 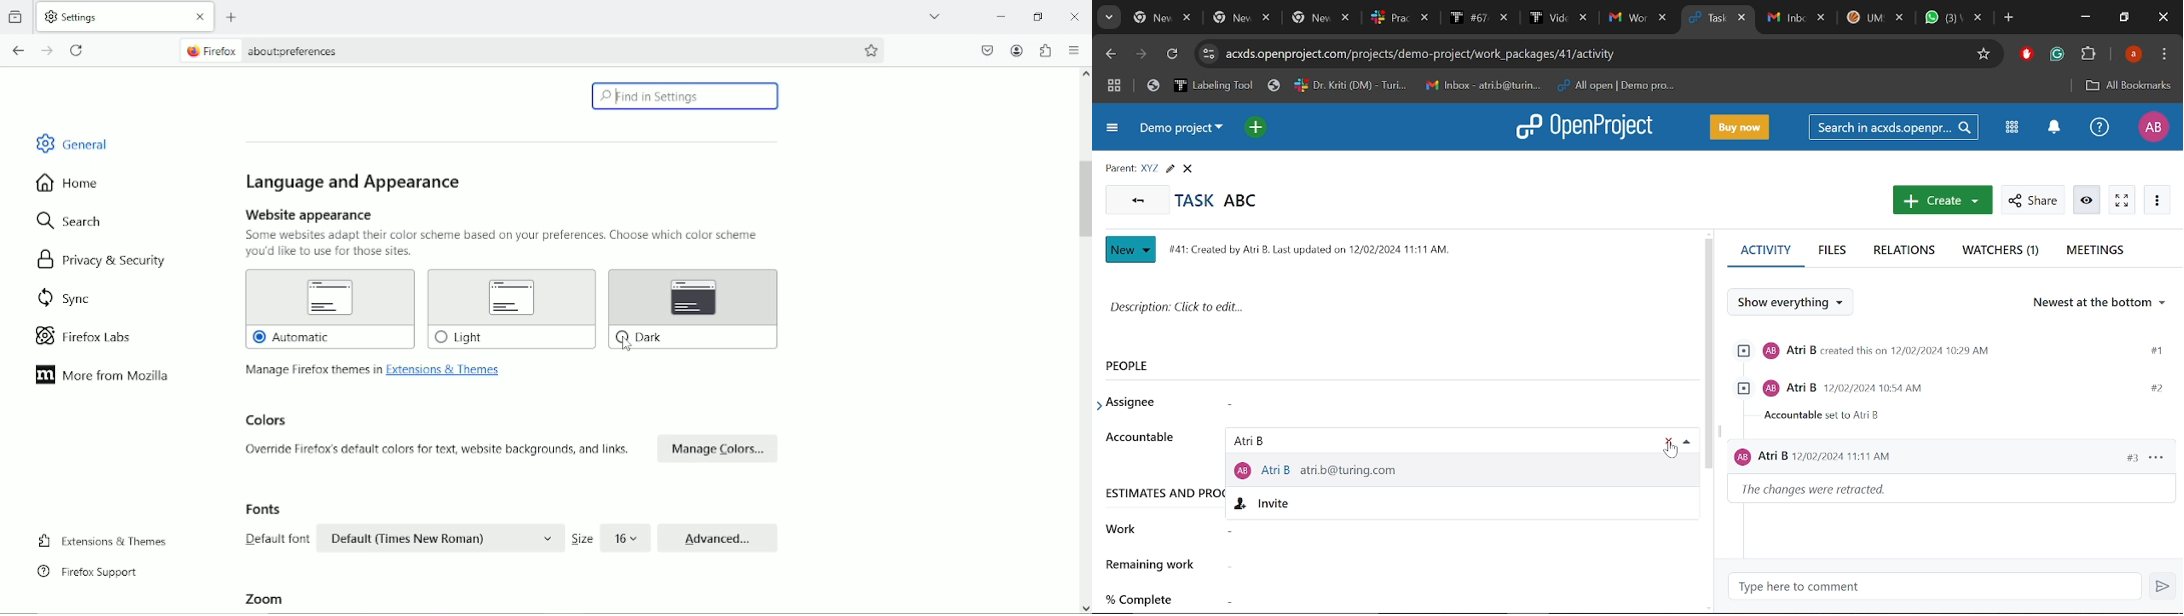 I want to click on bookmark this page, so click(x=872, y=50).